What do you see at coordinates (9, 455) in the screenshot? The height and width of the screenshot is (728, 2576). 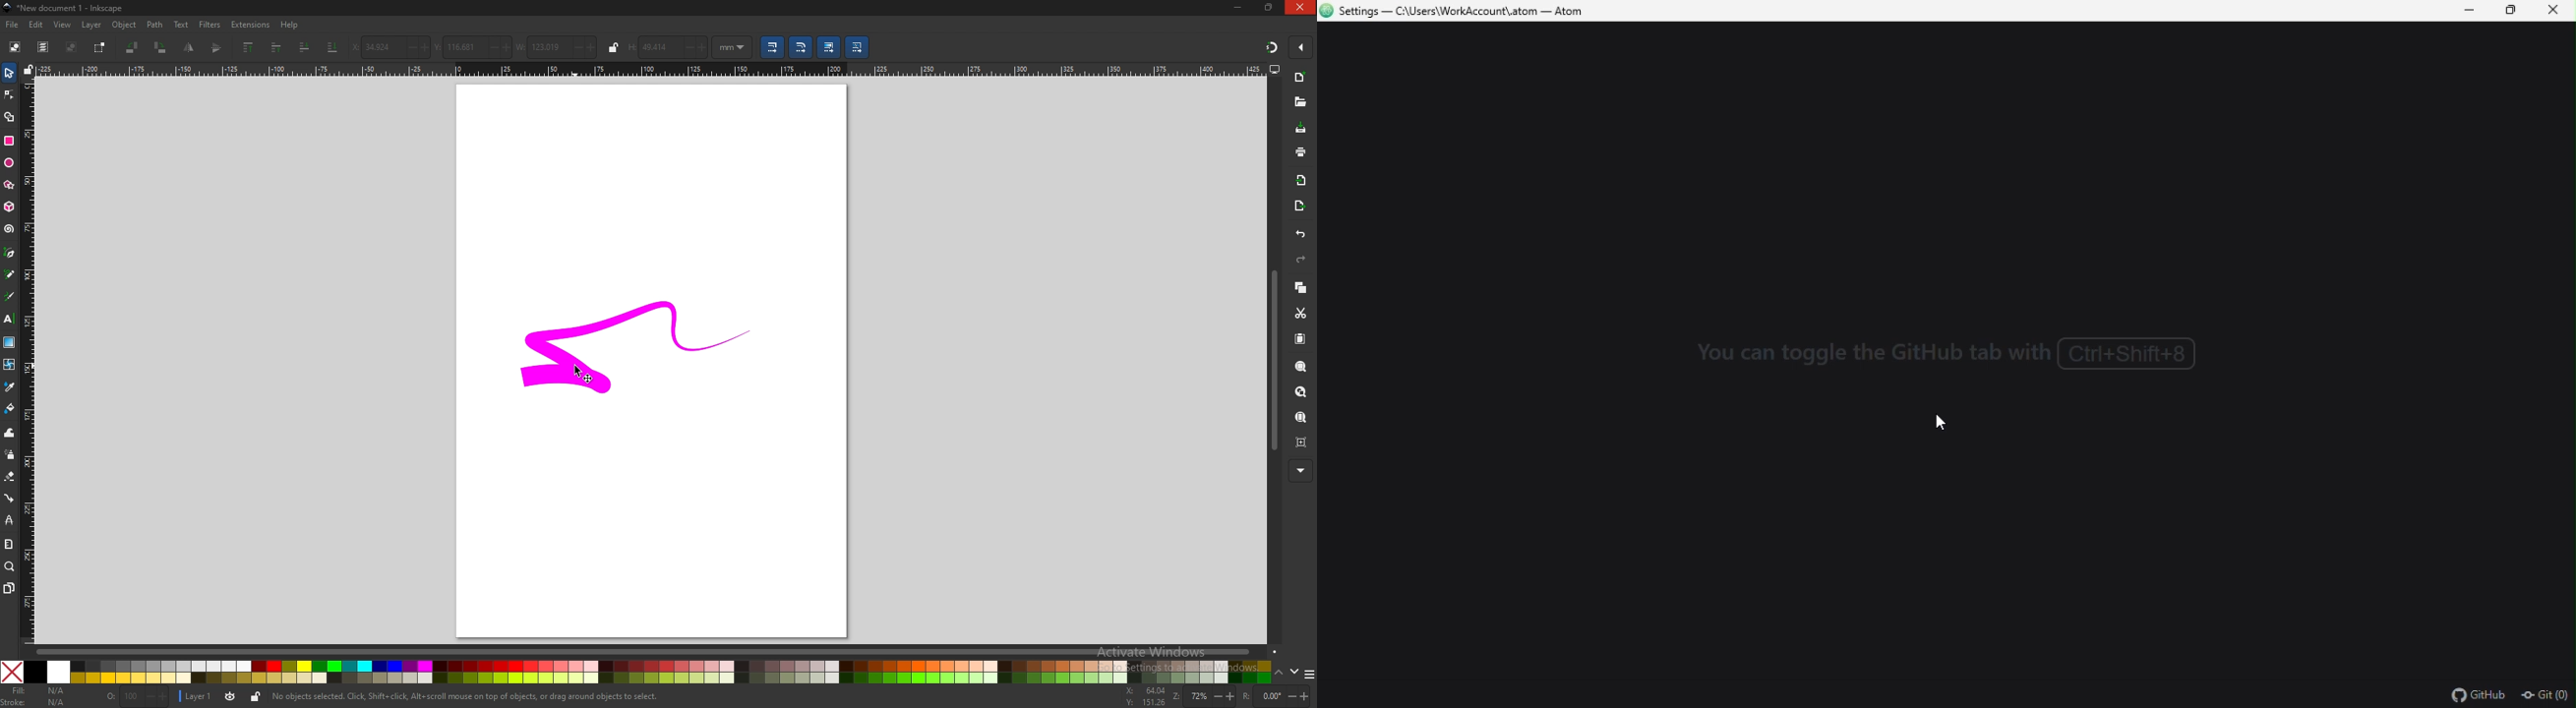 I see `spray` at bounding box center [9, 455].